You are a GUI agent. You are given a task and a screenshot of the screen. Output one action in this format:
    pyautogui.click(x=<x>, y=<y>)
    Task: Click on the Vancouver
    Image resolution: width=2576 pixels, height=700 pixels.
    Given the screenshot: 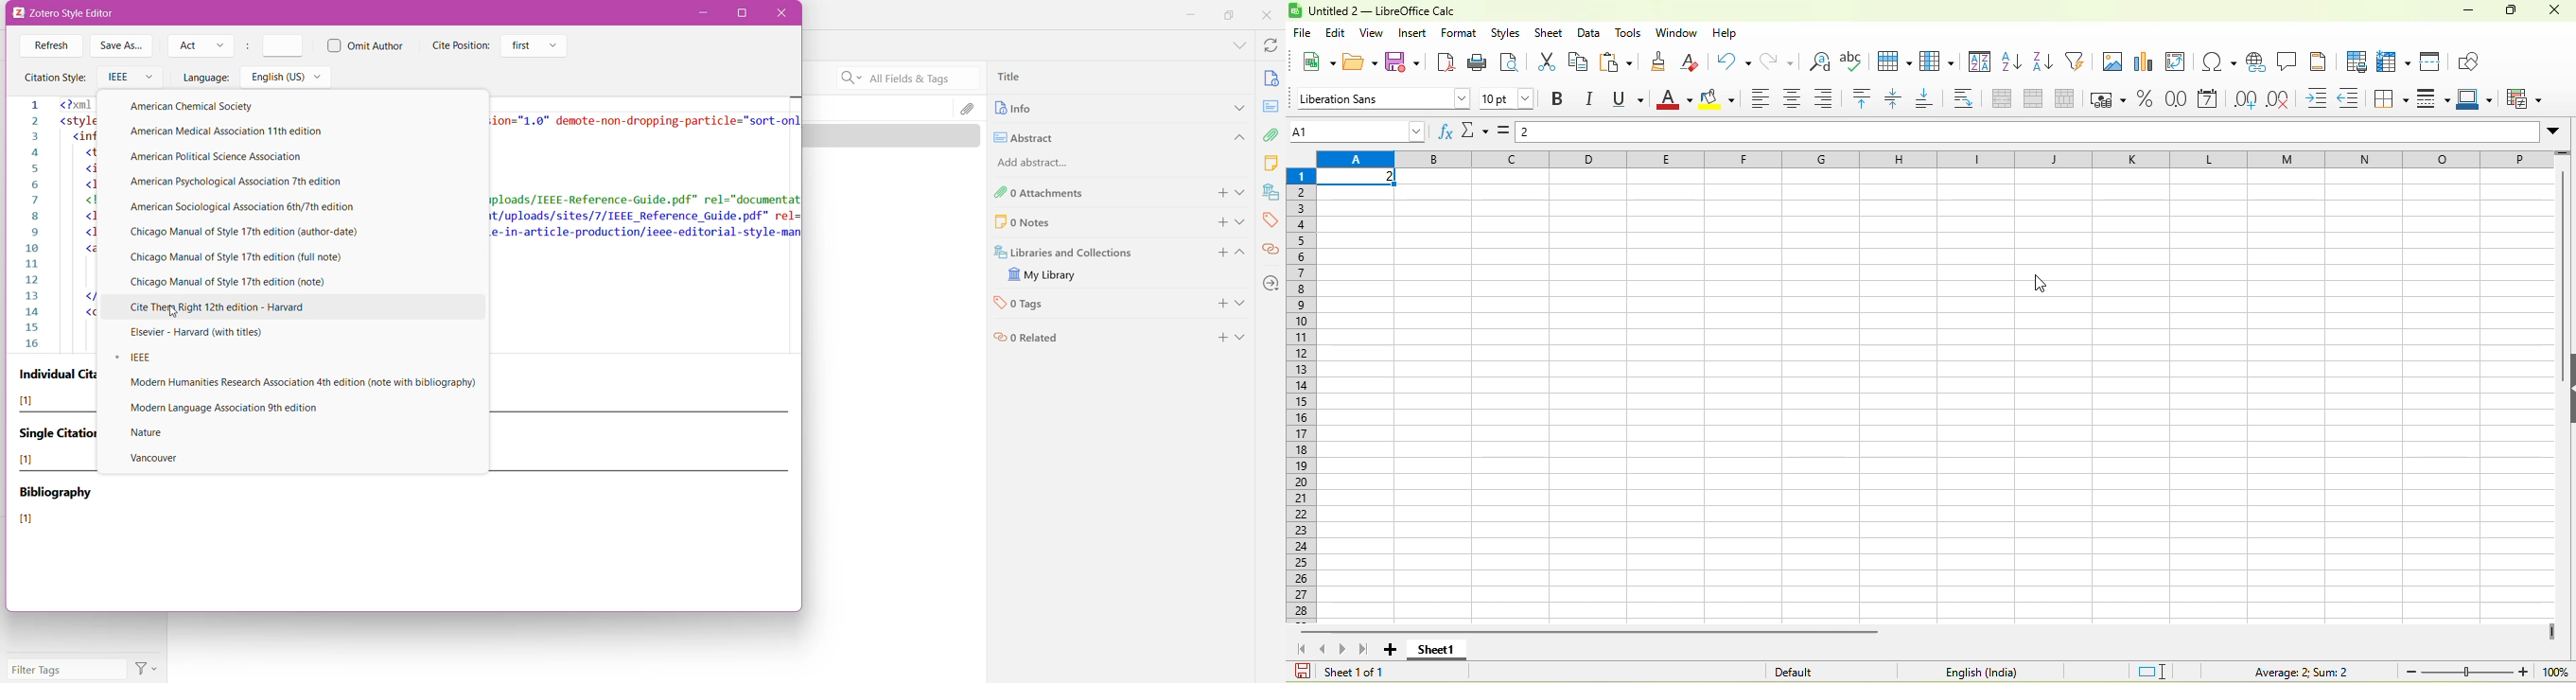 What is the action you would take?
    pyautogui.click(x=162, y=459)
    